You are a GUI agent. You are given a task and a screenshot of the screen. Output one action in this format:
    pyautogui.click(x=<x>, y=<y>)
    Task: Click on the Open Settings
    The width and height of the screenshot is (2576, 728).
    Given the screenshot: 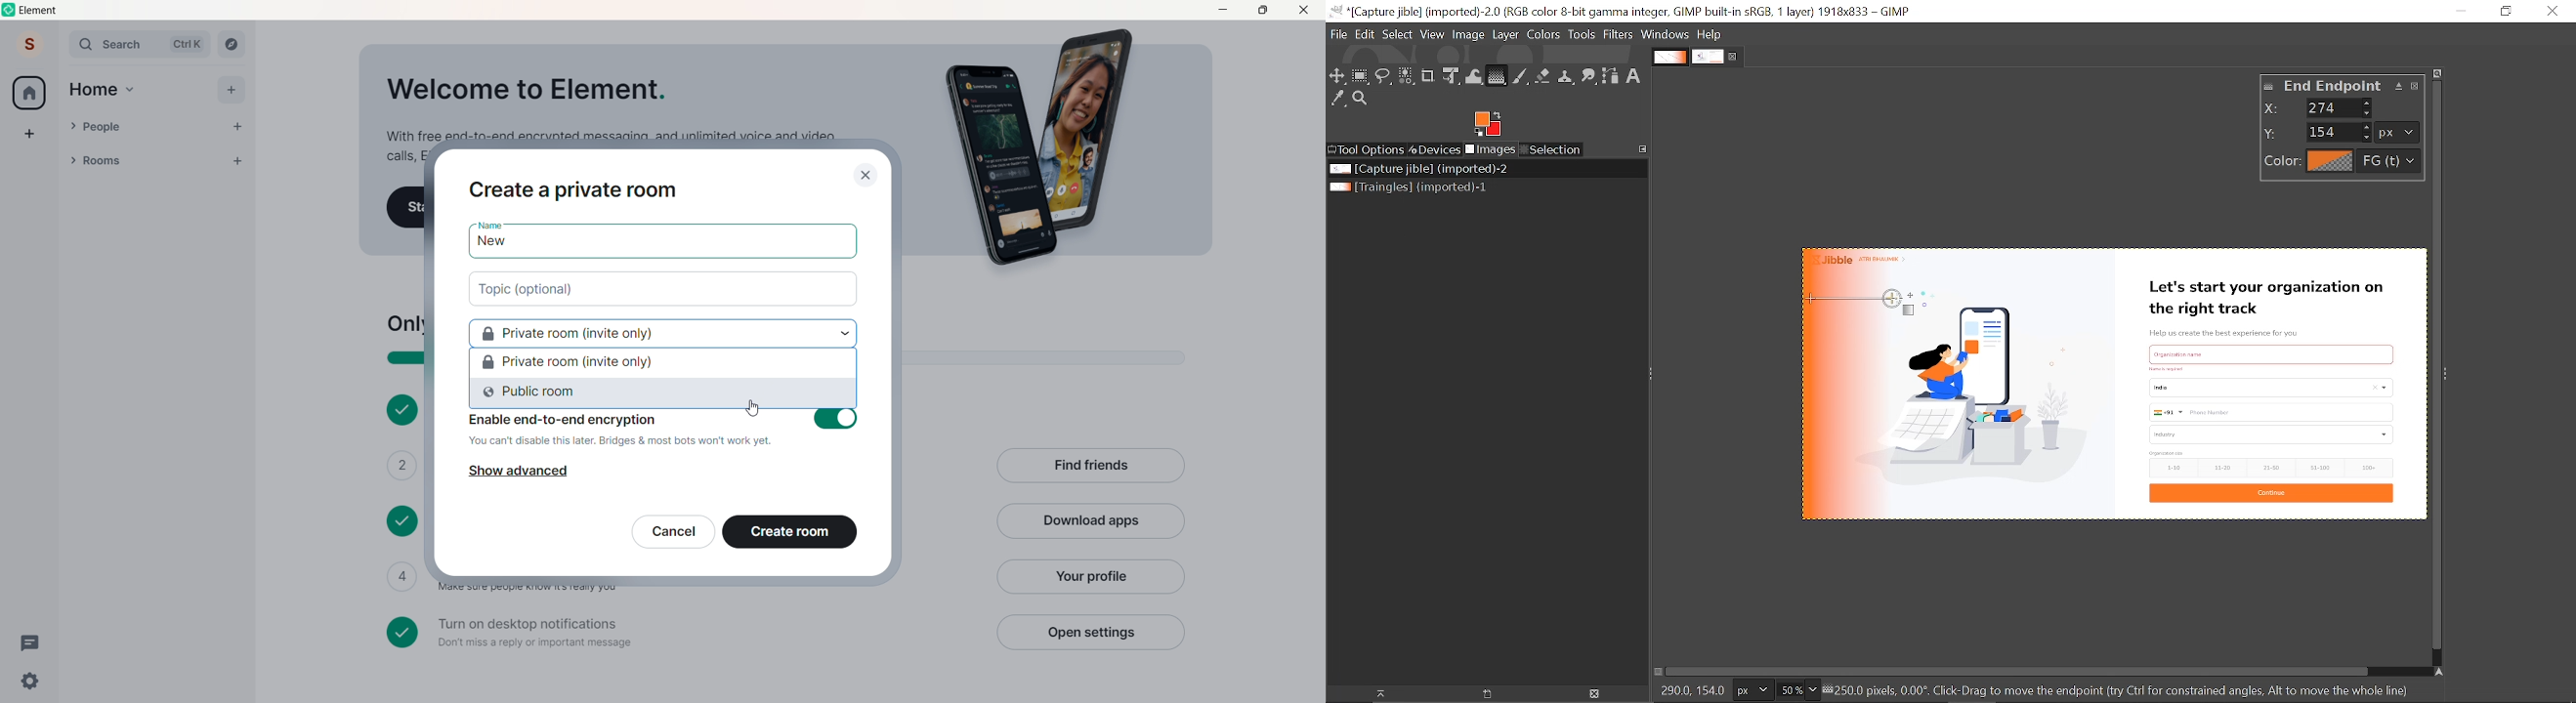 What is the action you would take?
    pyautogui.click(x=1090, y=632)
    